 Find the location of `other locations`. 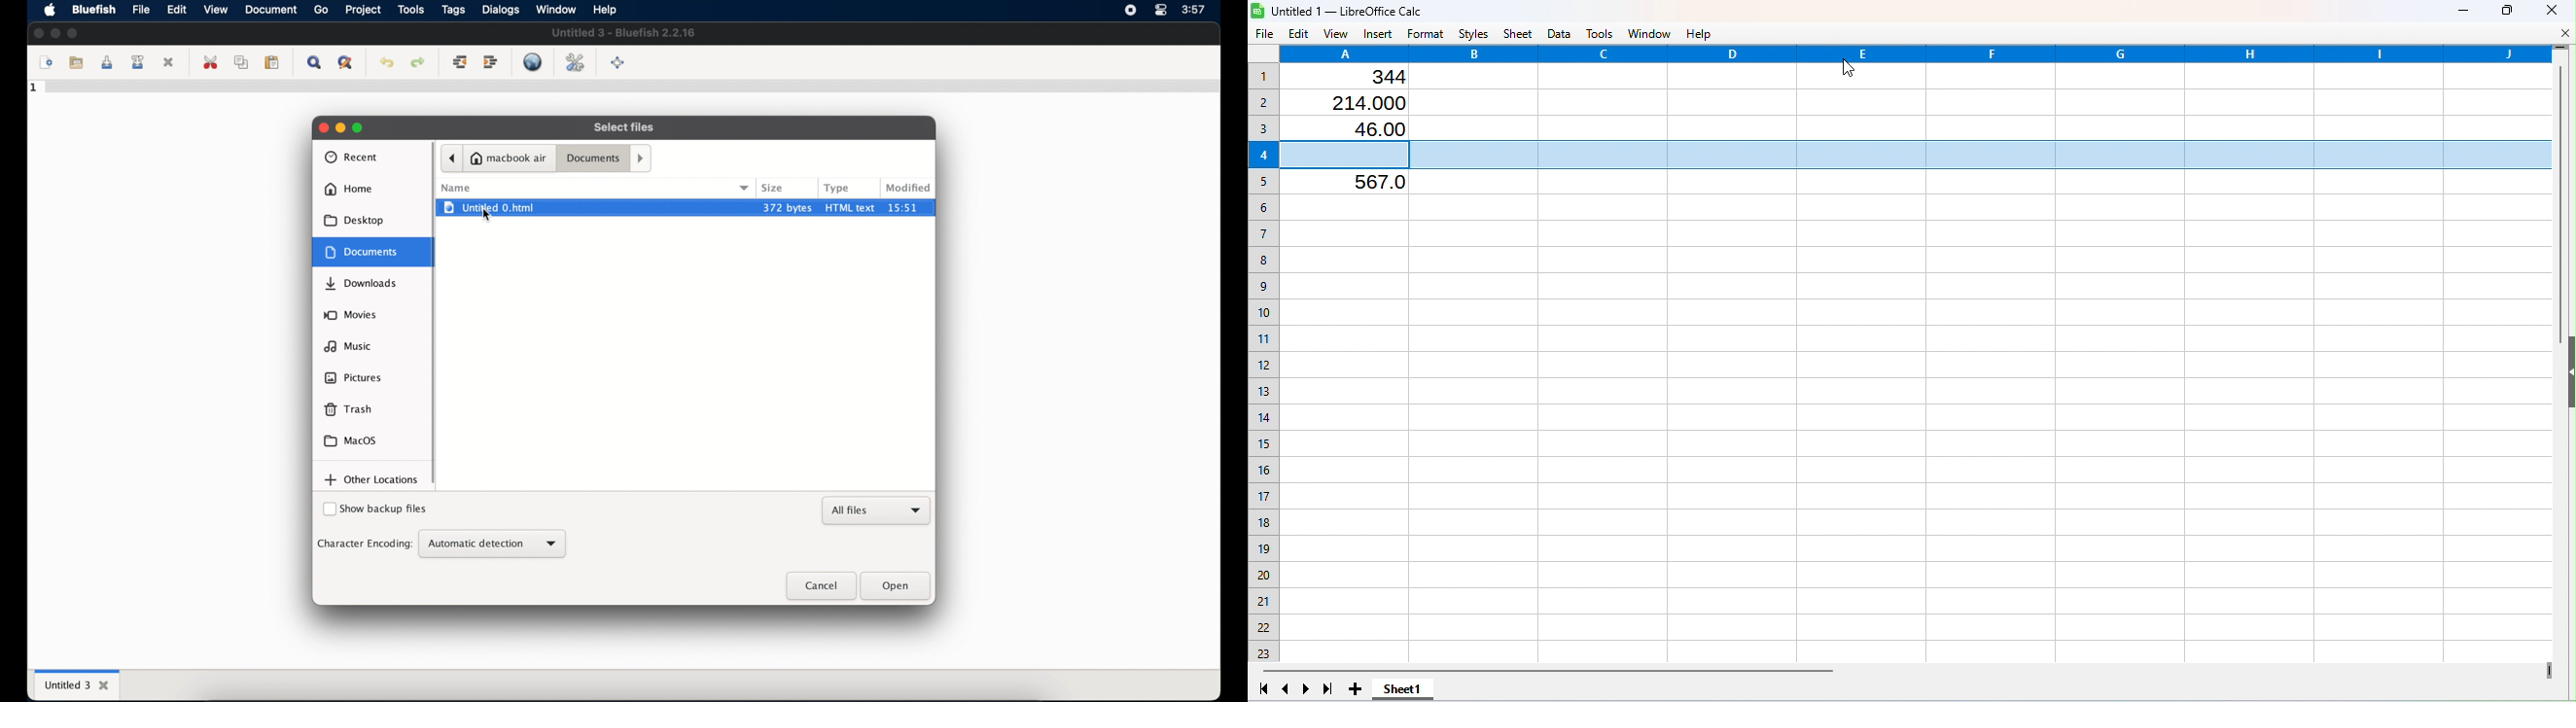

other locations is located at coordinates (372, 480).